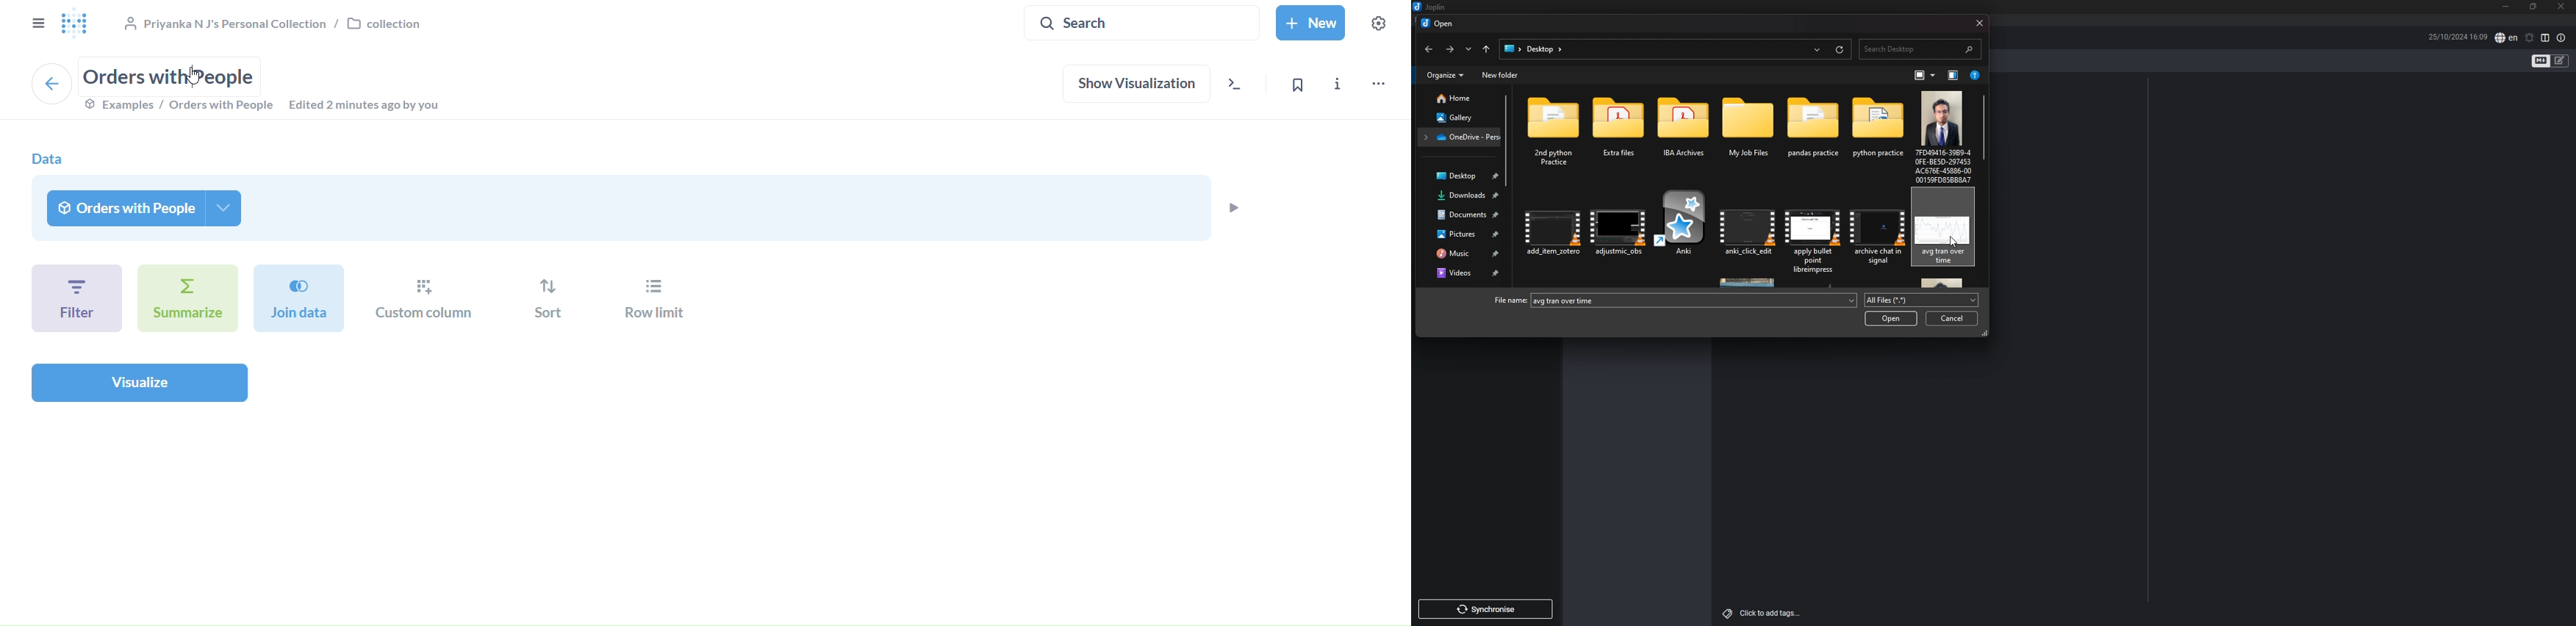 This screenshot has width=2576, height=644. Describe the element at coordinates (1439, 24) in the screenshot. I see `open` at that location.